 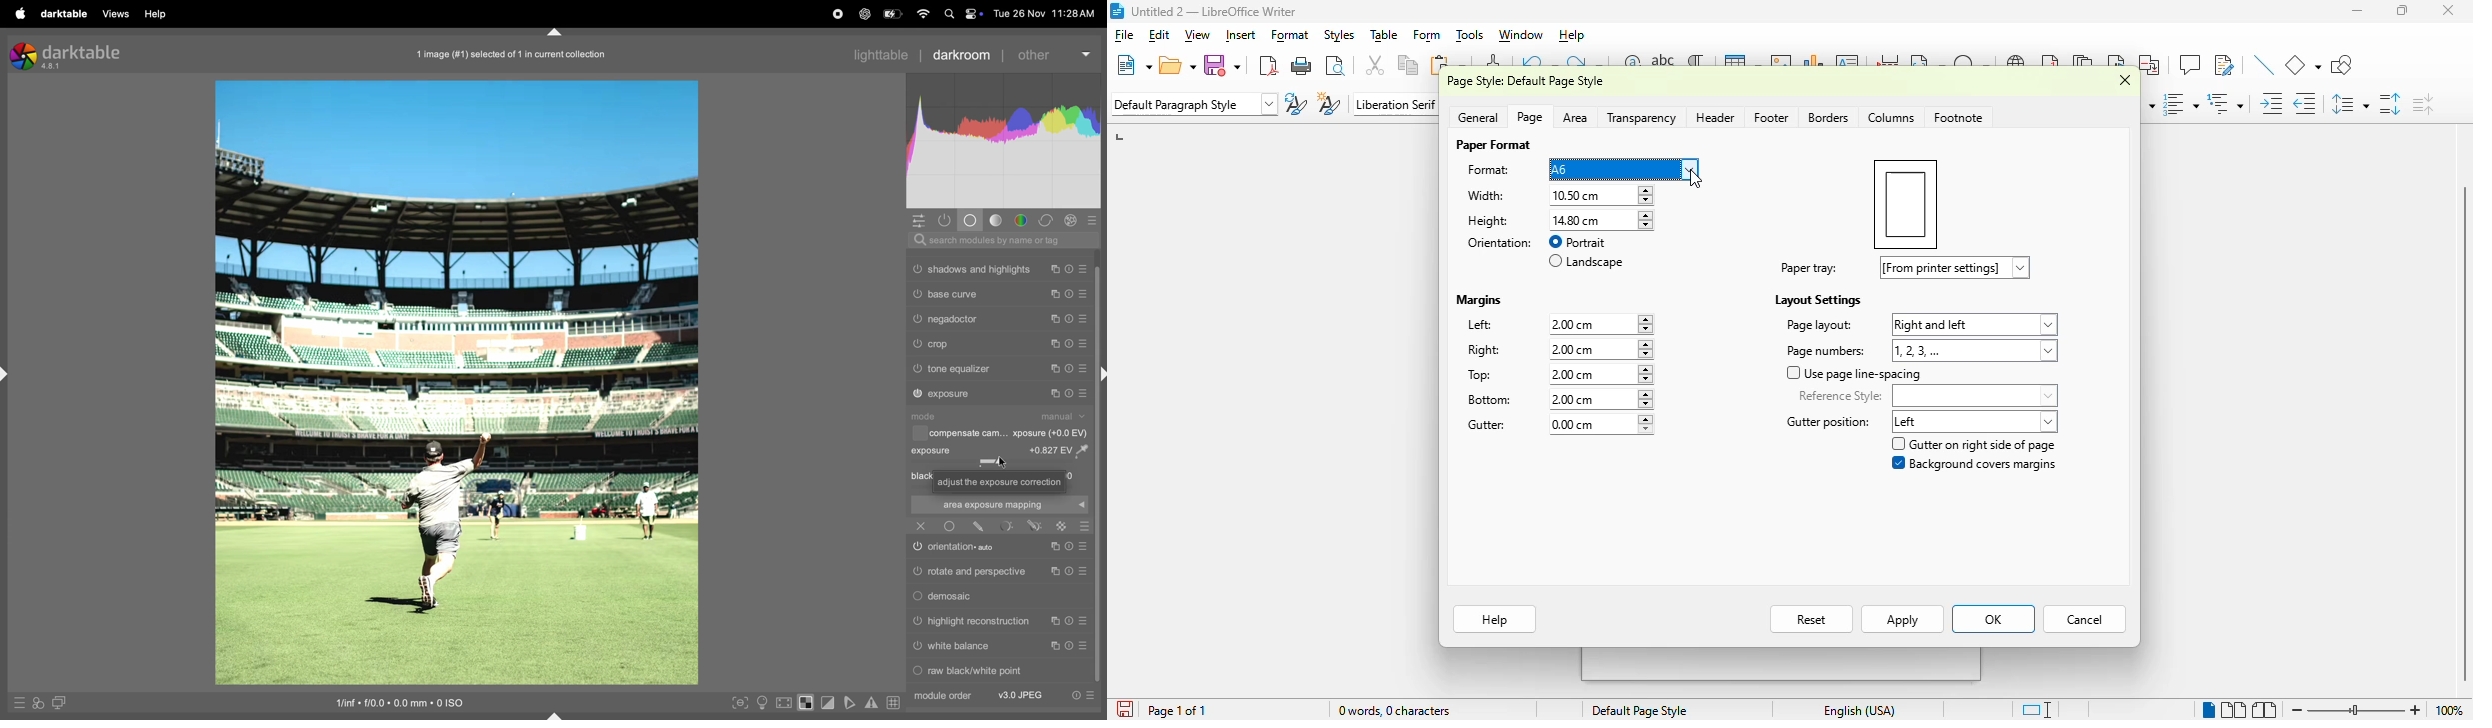 I want to click on height: 14.80 cm, so click(x=1556, y=220).